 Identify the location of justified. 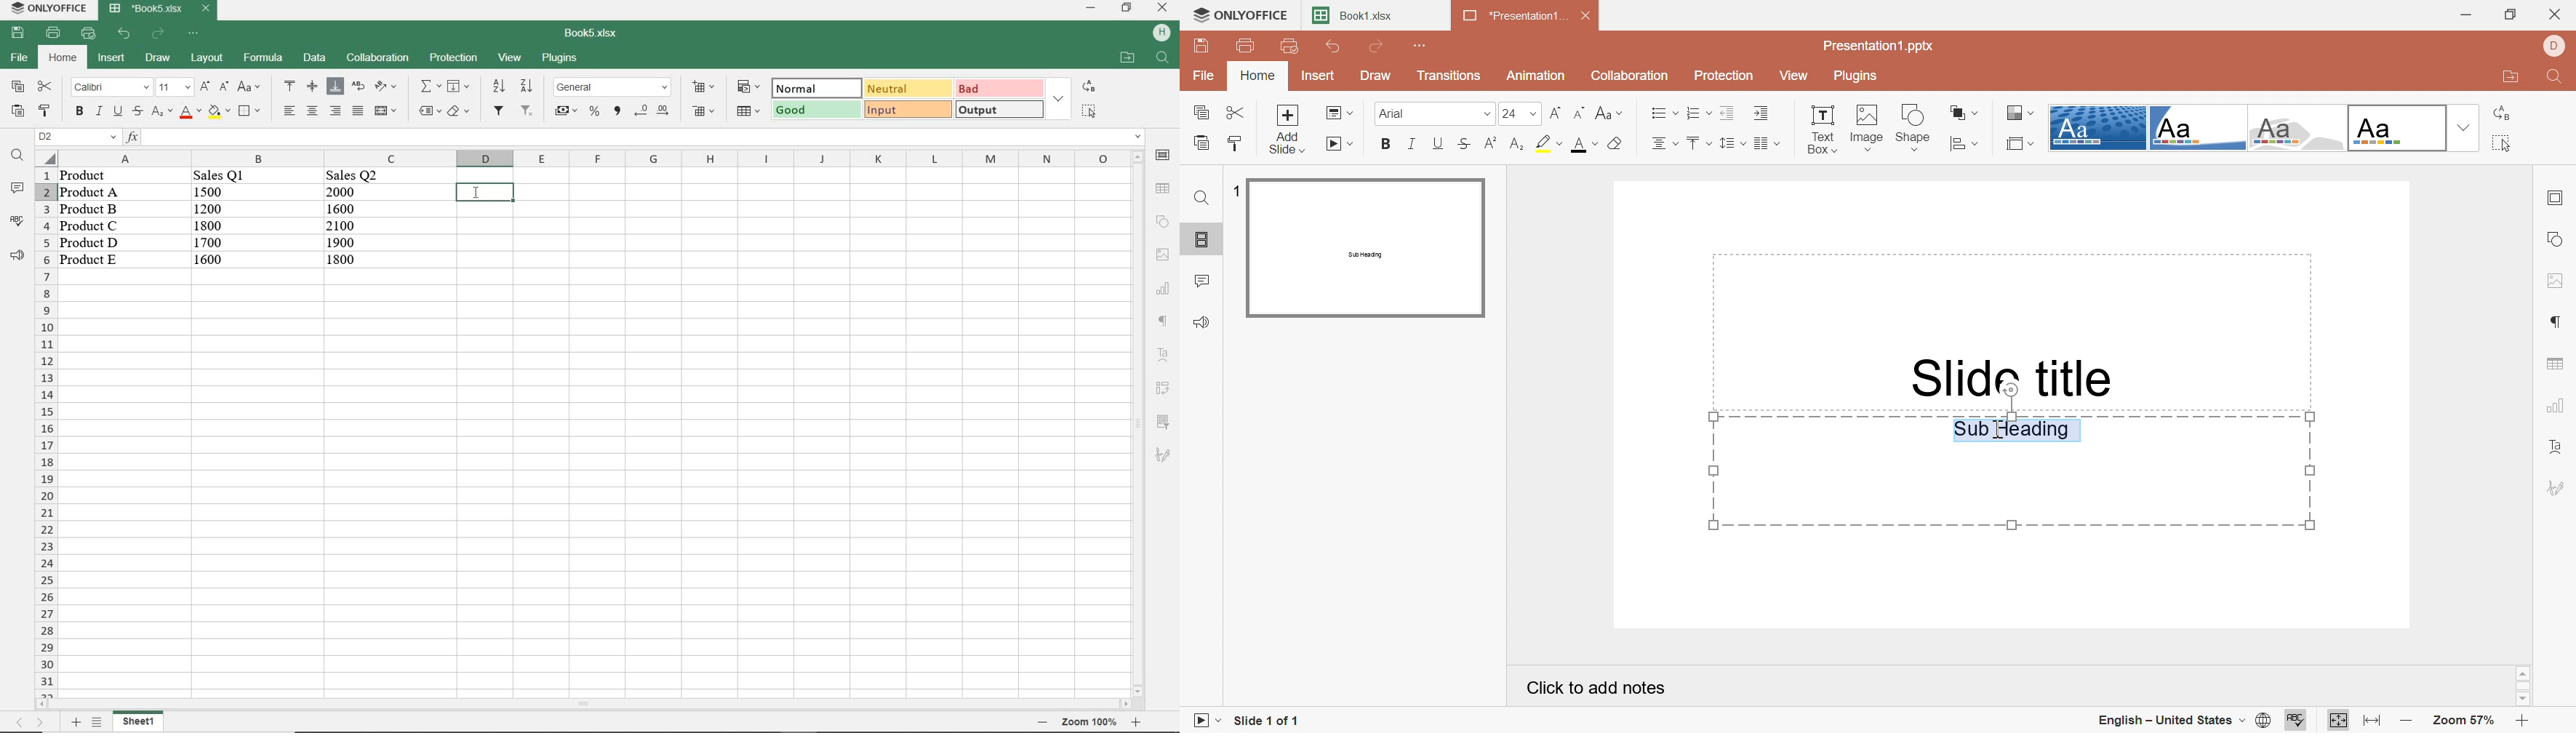
(356, 111).